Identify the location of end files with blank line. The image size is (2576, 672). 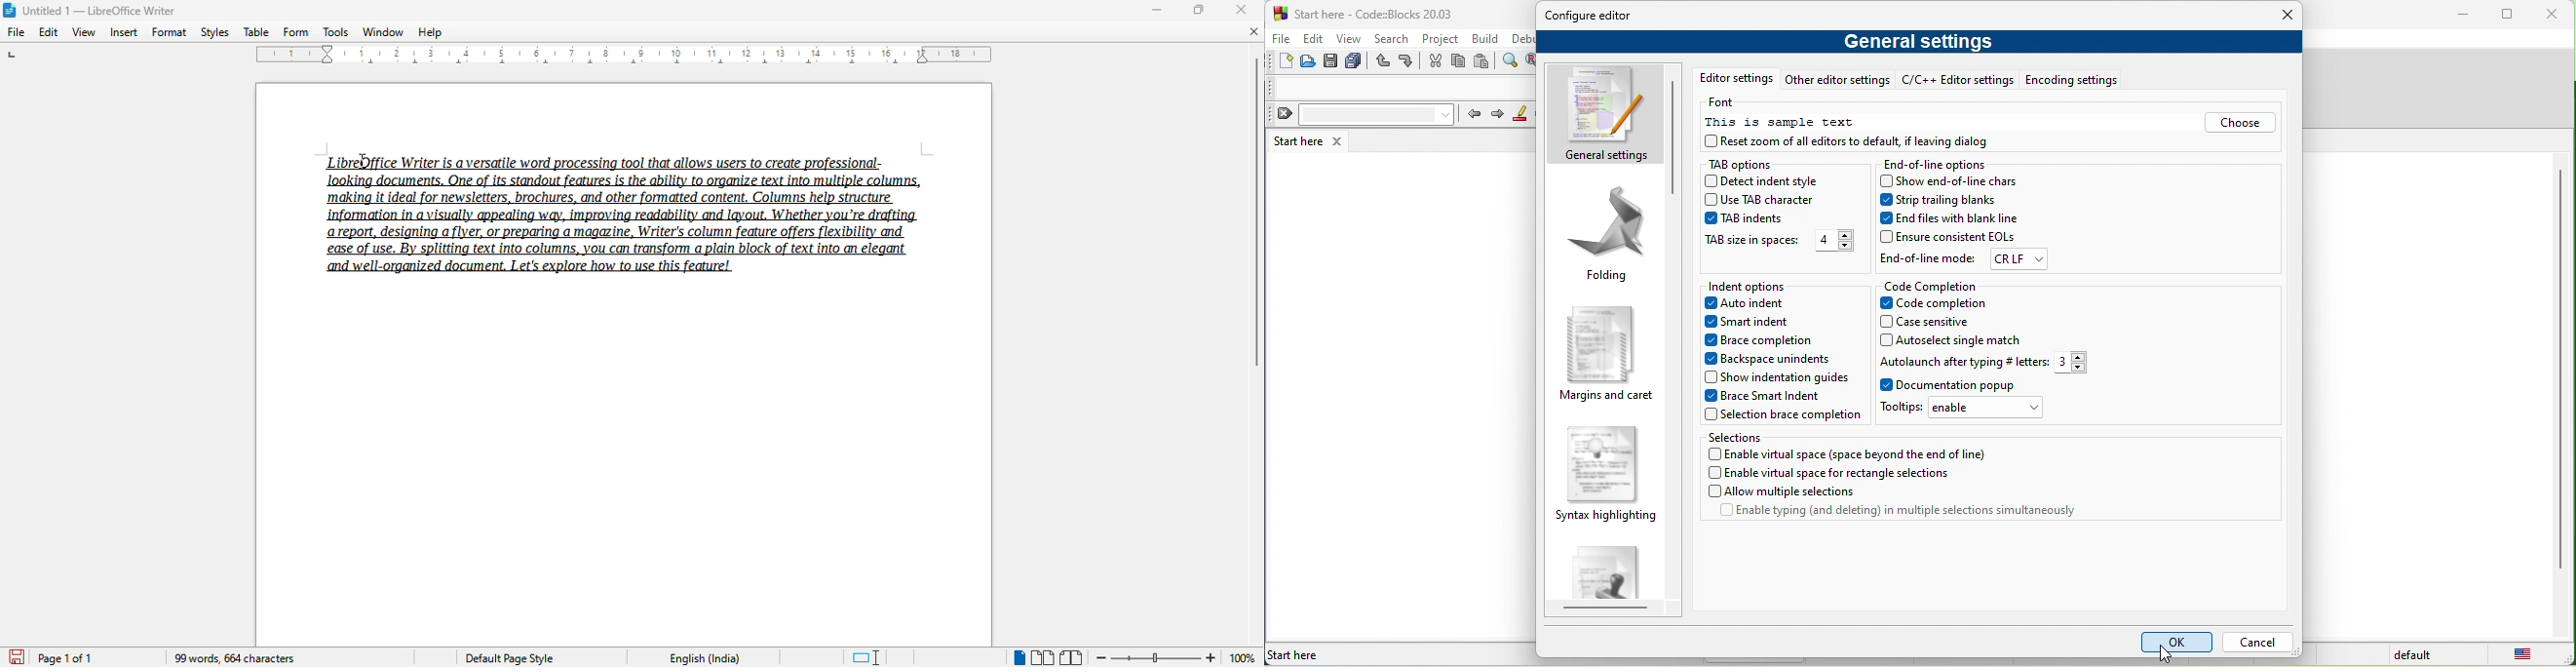
(1949, 216).